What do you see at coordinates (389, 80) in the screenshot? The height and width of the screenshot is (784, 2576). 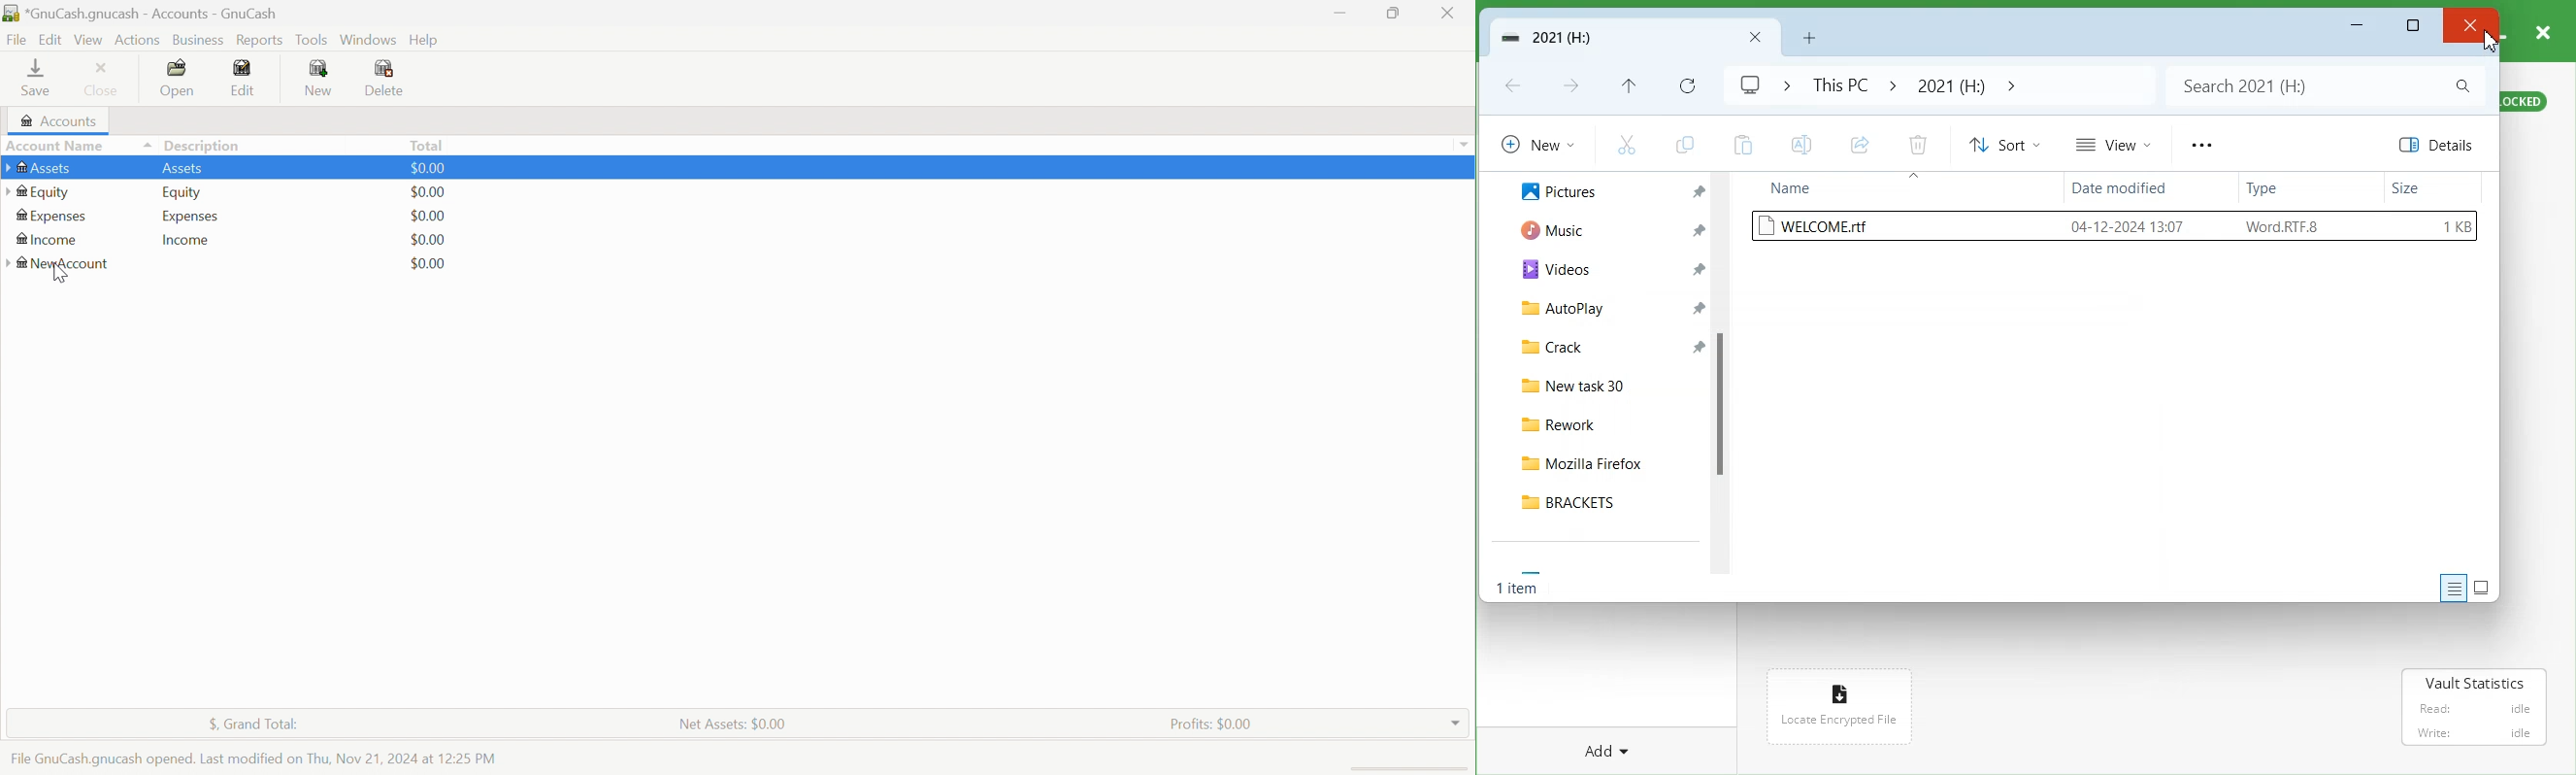 I see `Delete` at bounding box center [389, 80].